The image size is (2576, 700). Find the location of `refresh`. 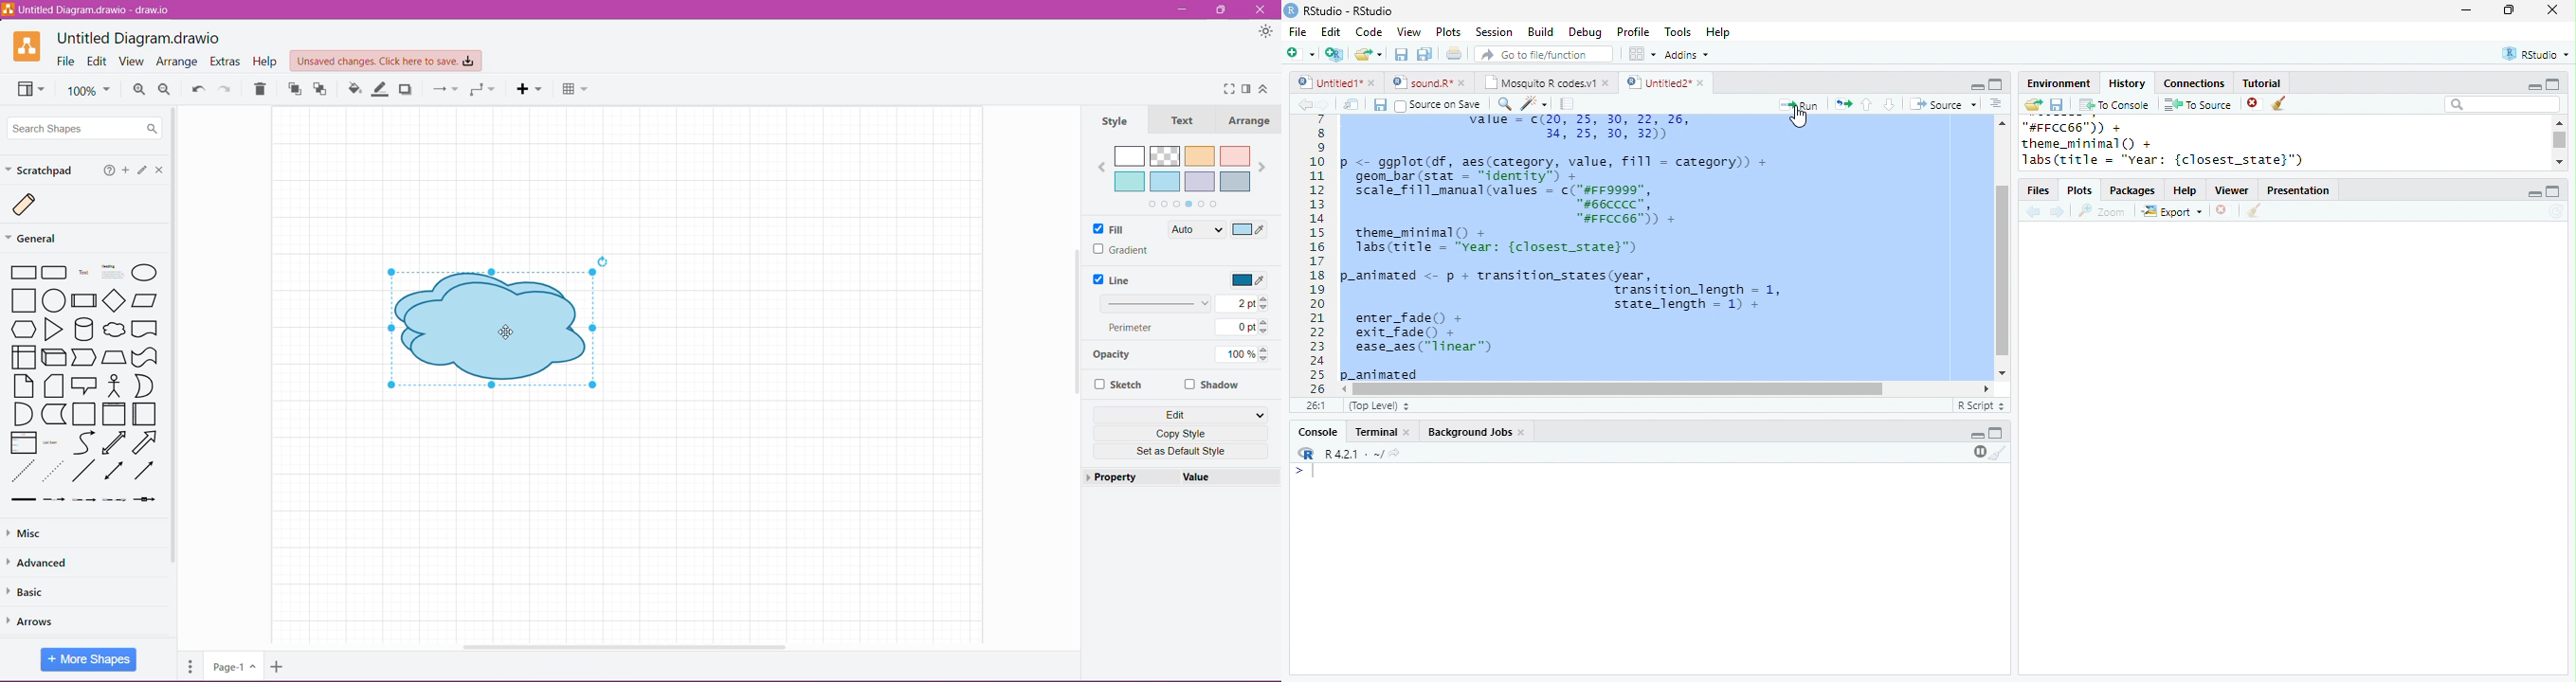

refresh is located at coordinates (2556, 211).